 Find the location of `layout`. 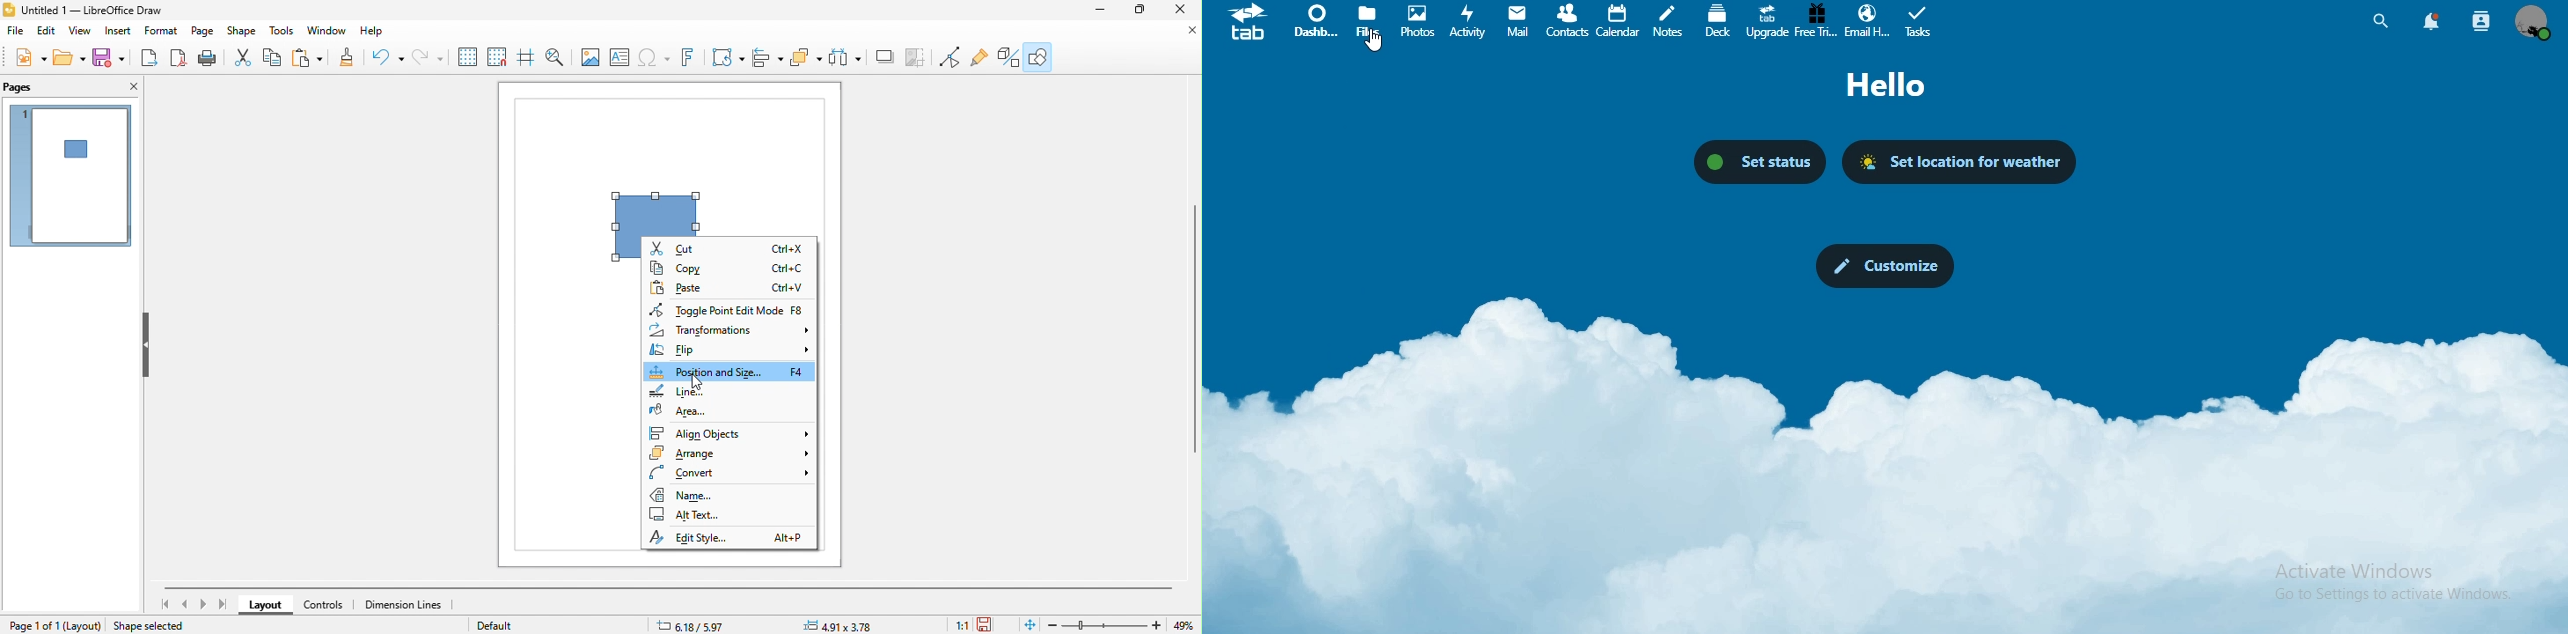

layout is located at coordinates (85, 625).